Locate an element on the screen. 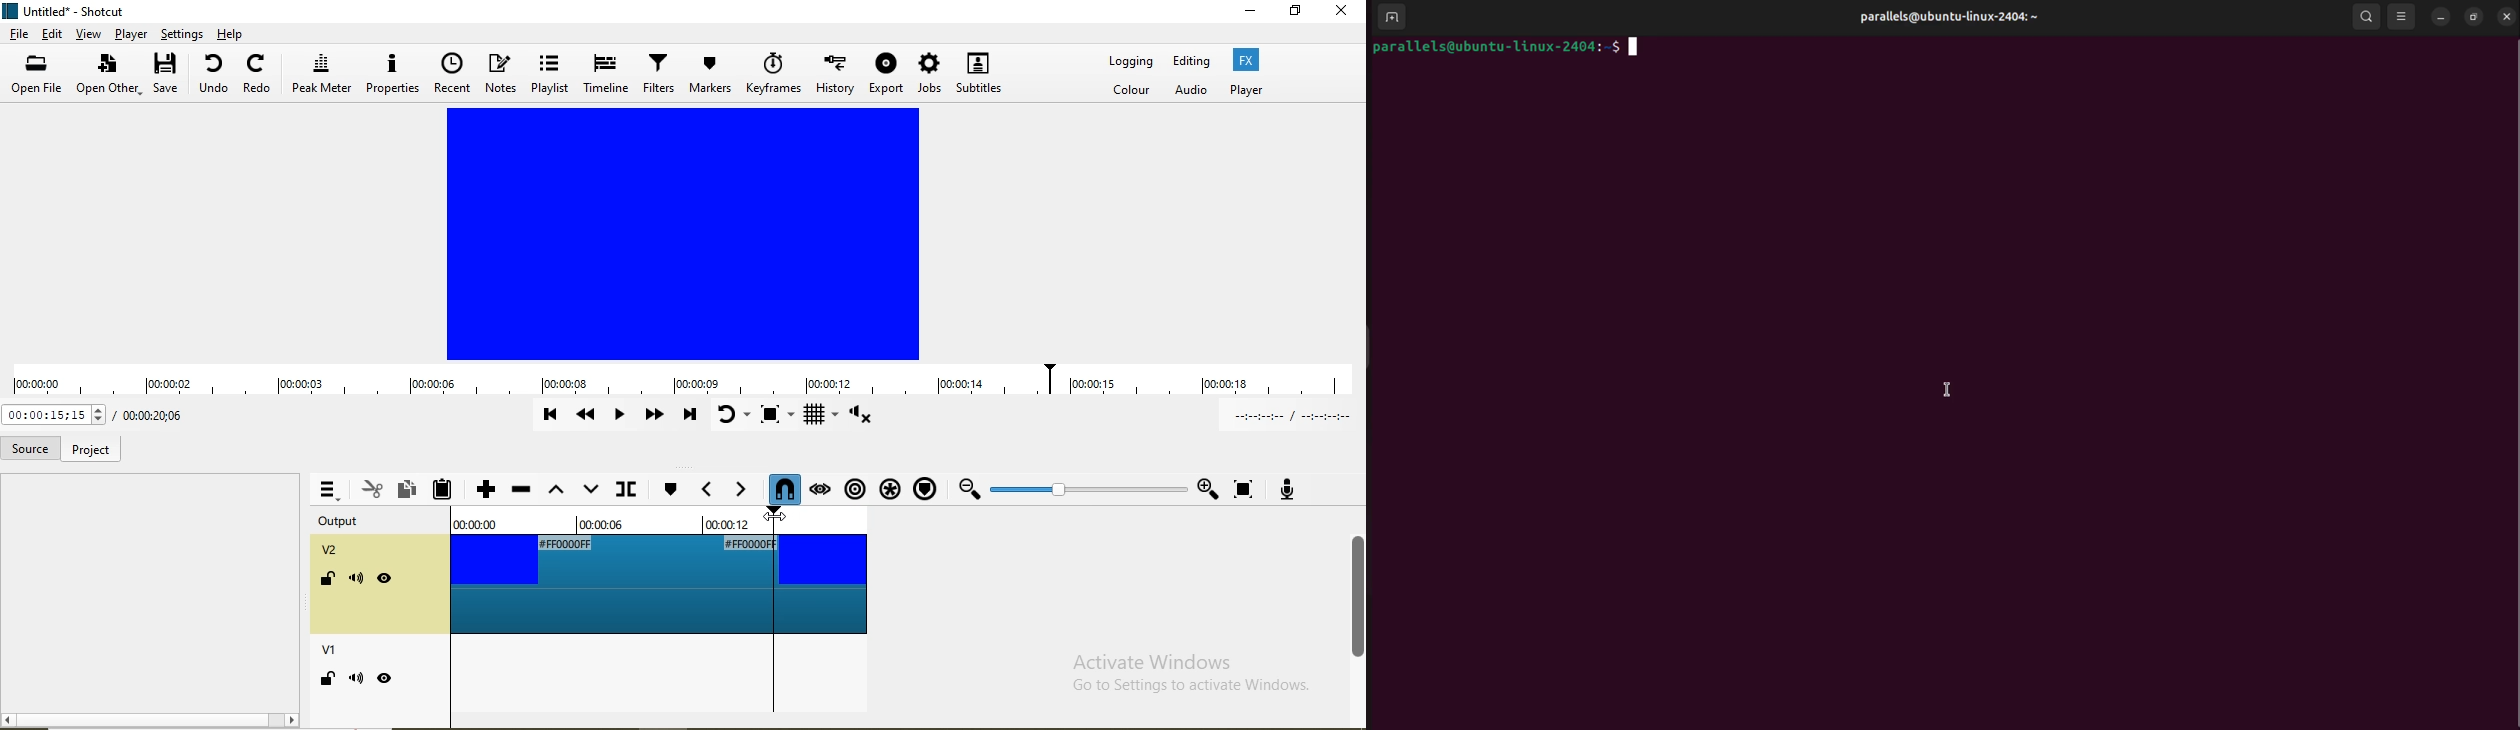 The image size is (2520, 756). lock is located at coordinates (326, 581).